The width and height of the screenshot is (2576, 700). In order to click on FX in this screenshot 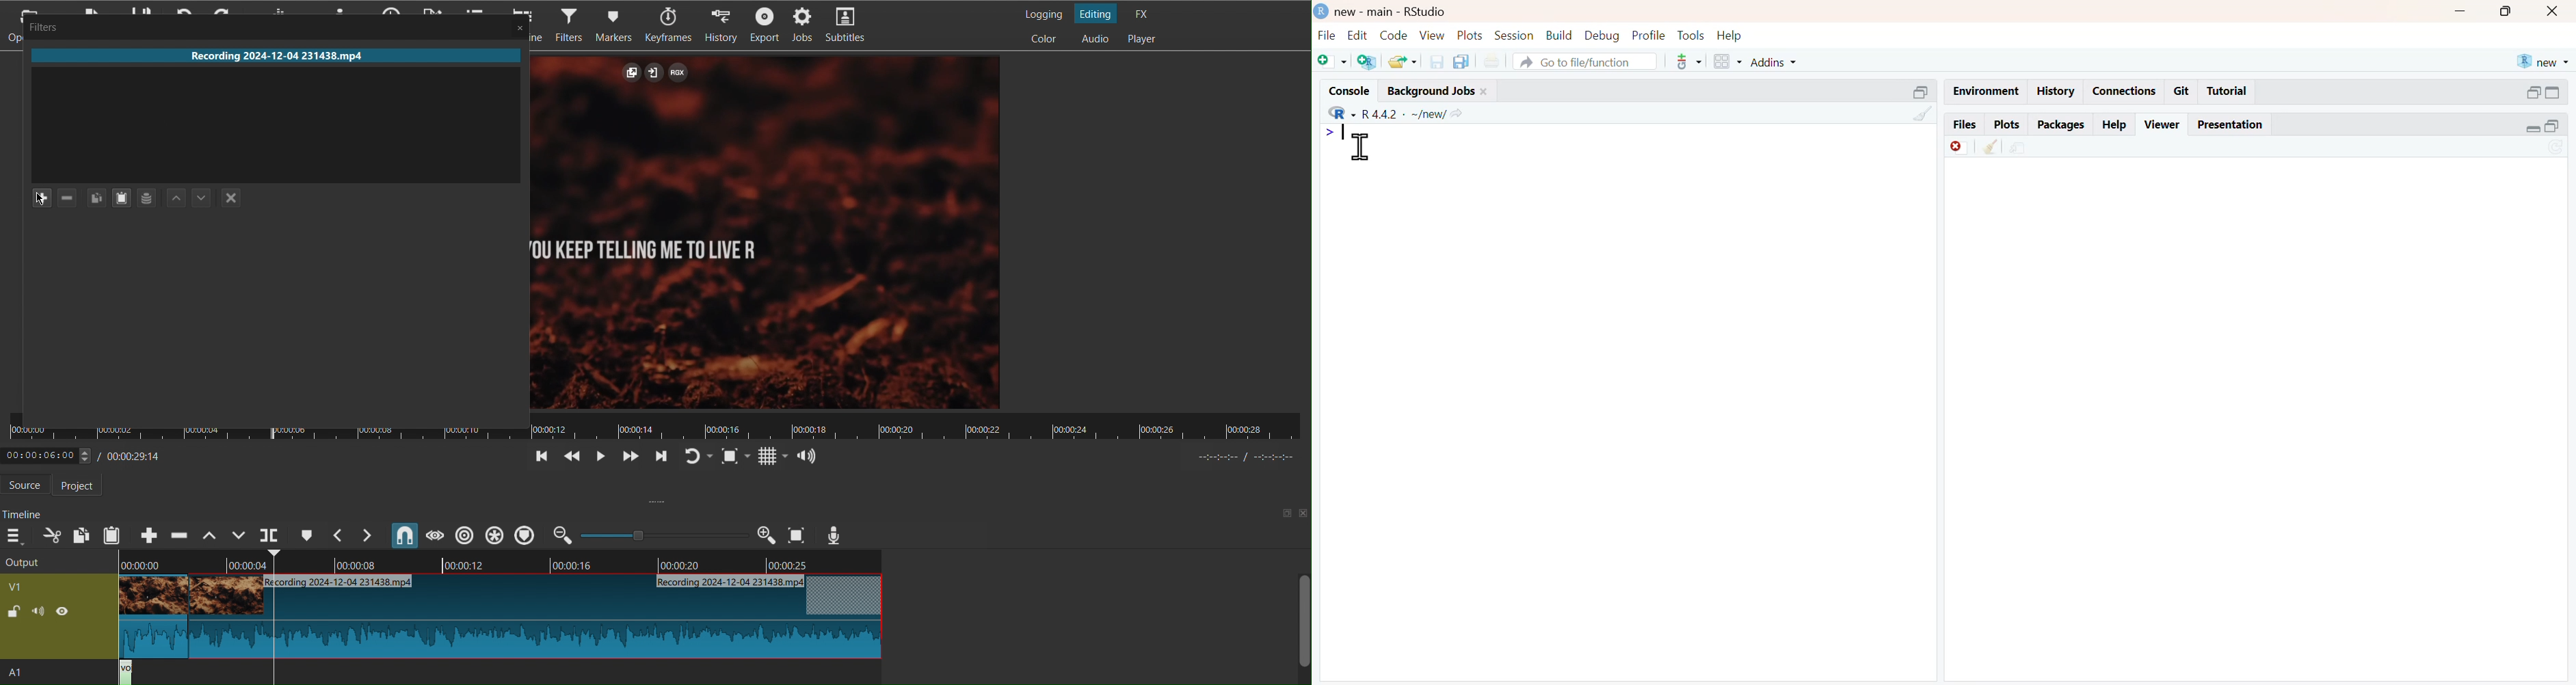, I will do `click(1145, 13)`.